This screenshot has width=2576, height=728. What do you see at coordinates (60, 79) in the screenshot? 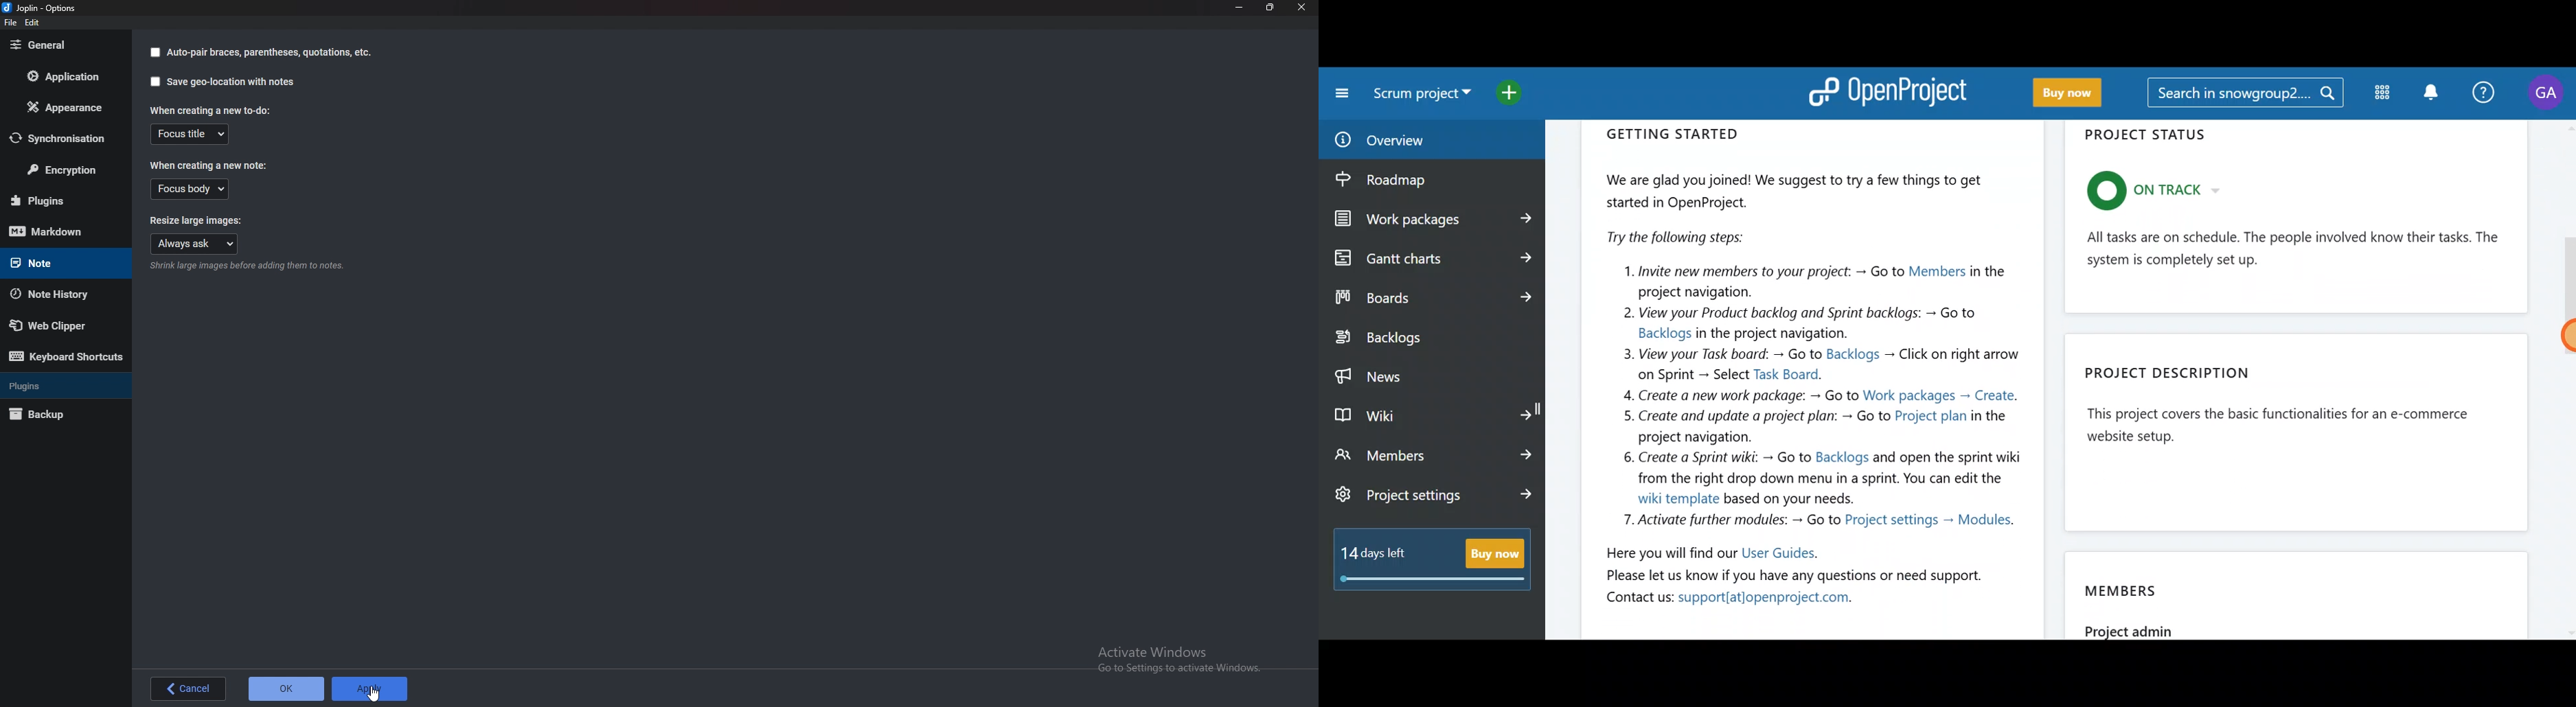
I see `Application` at bounding box center [60, 79].